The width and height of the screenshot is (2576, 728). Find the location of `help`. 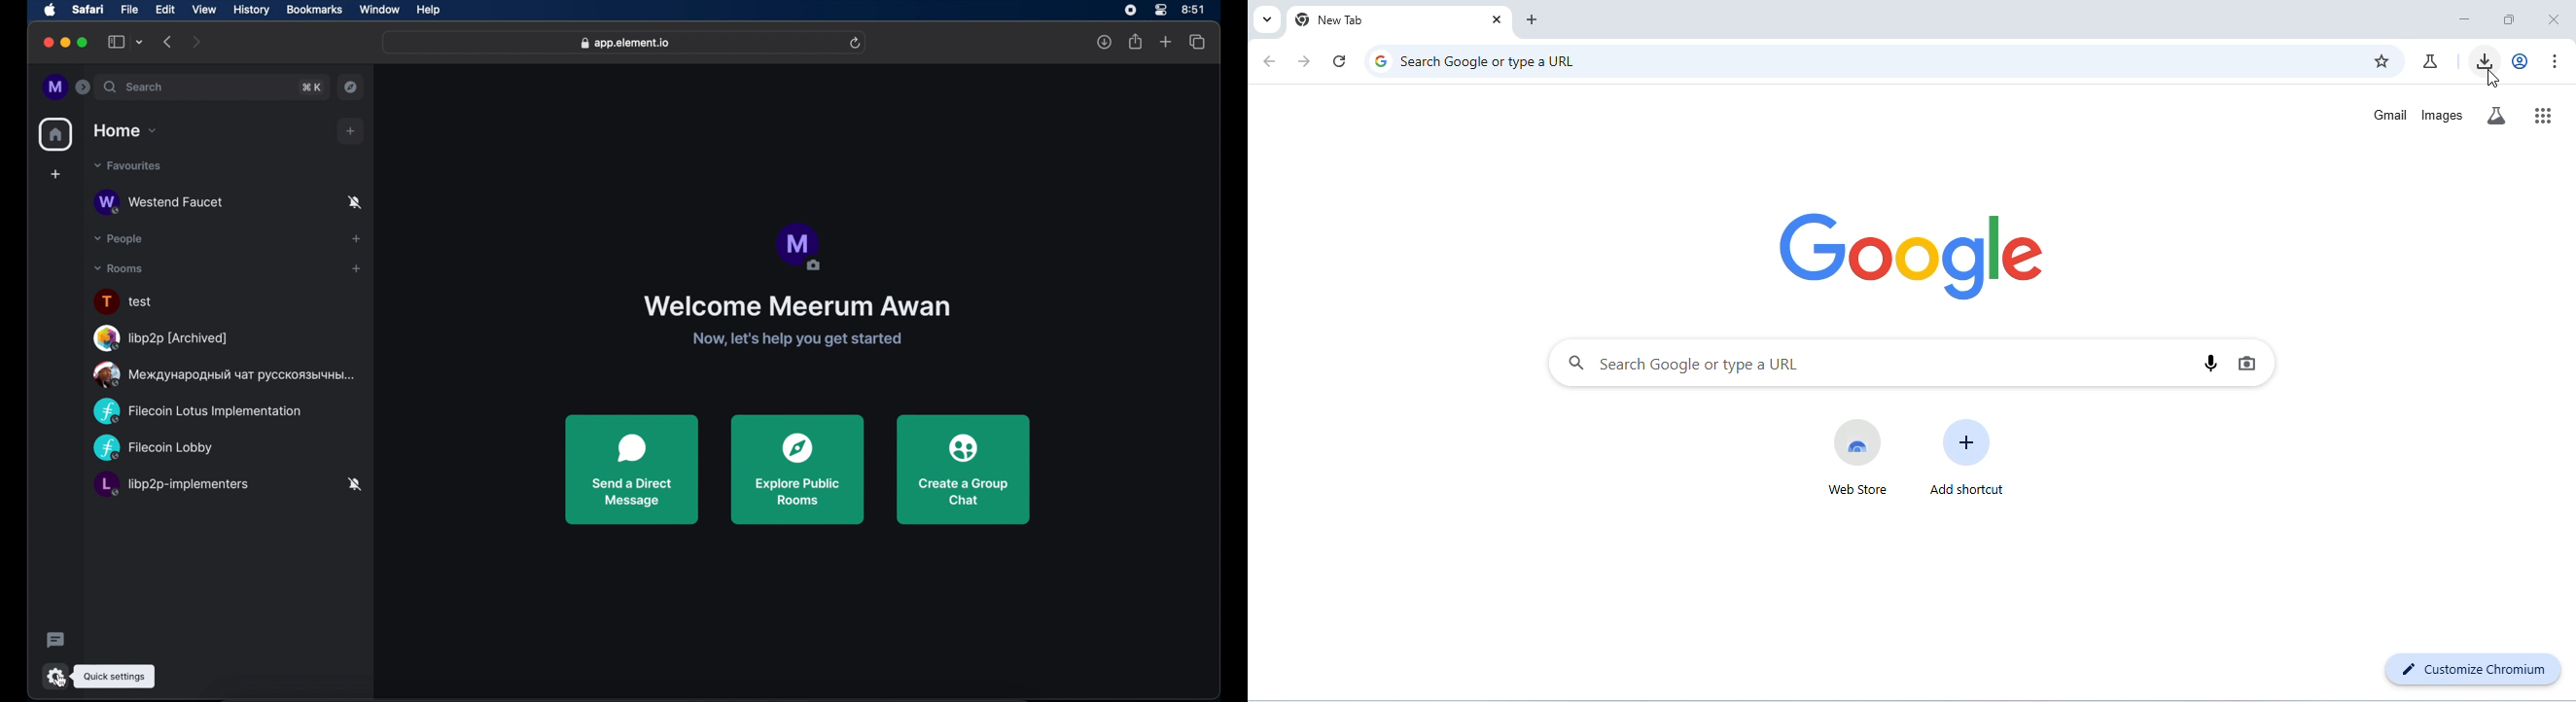

help is located at coordinates (429, 11).